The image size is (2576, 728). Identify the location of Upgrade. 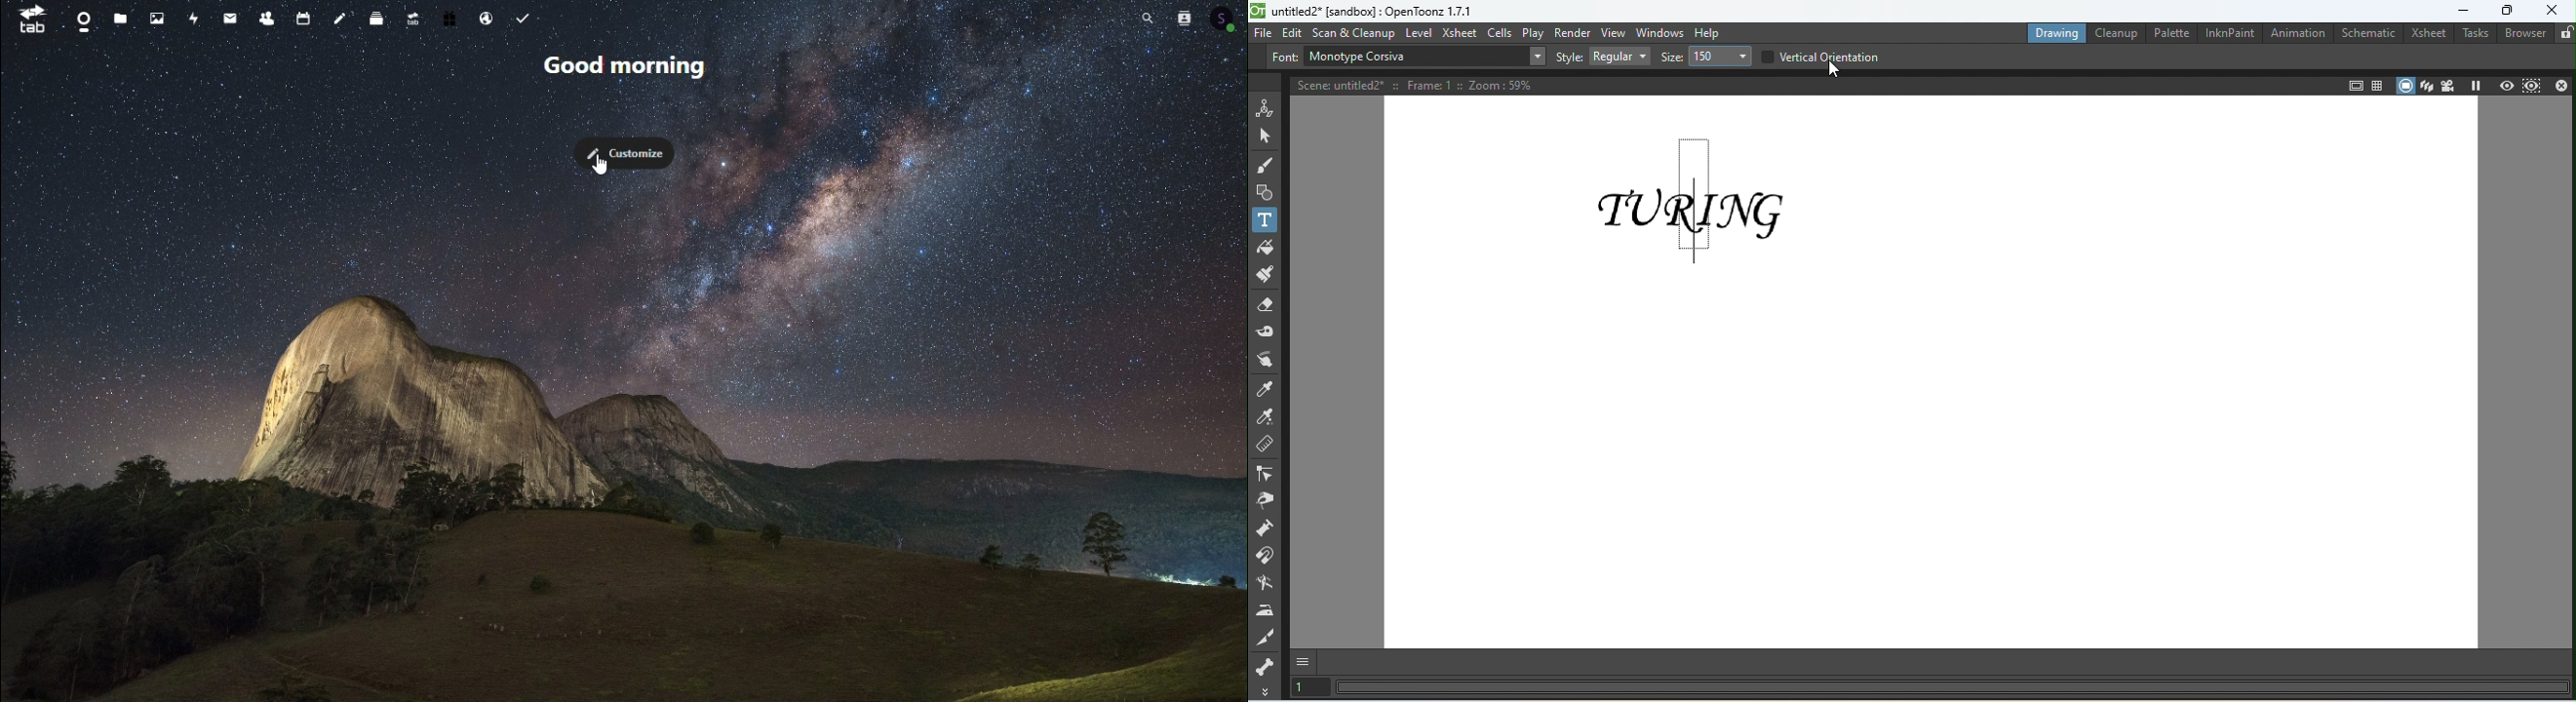
(413, 16).